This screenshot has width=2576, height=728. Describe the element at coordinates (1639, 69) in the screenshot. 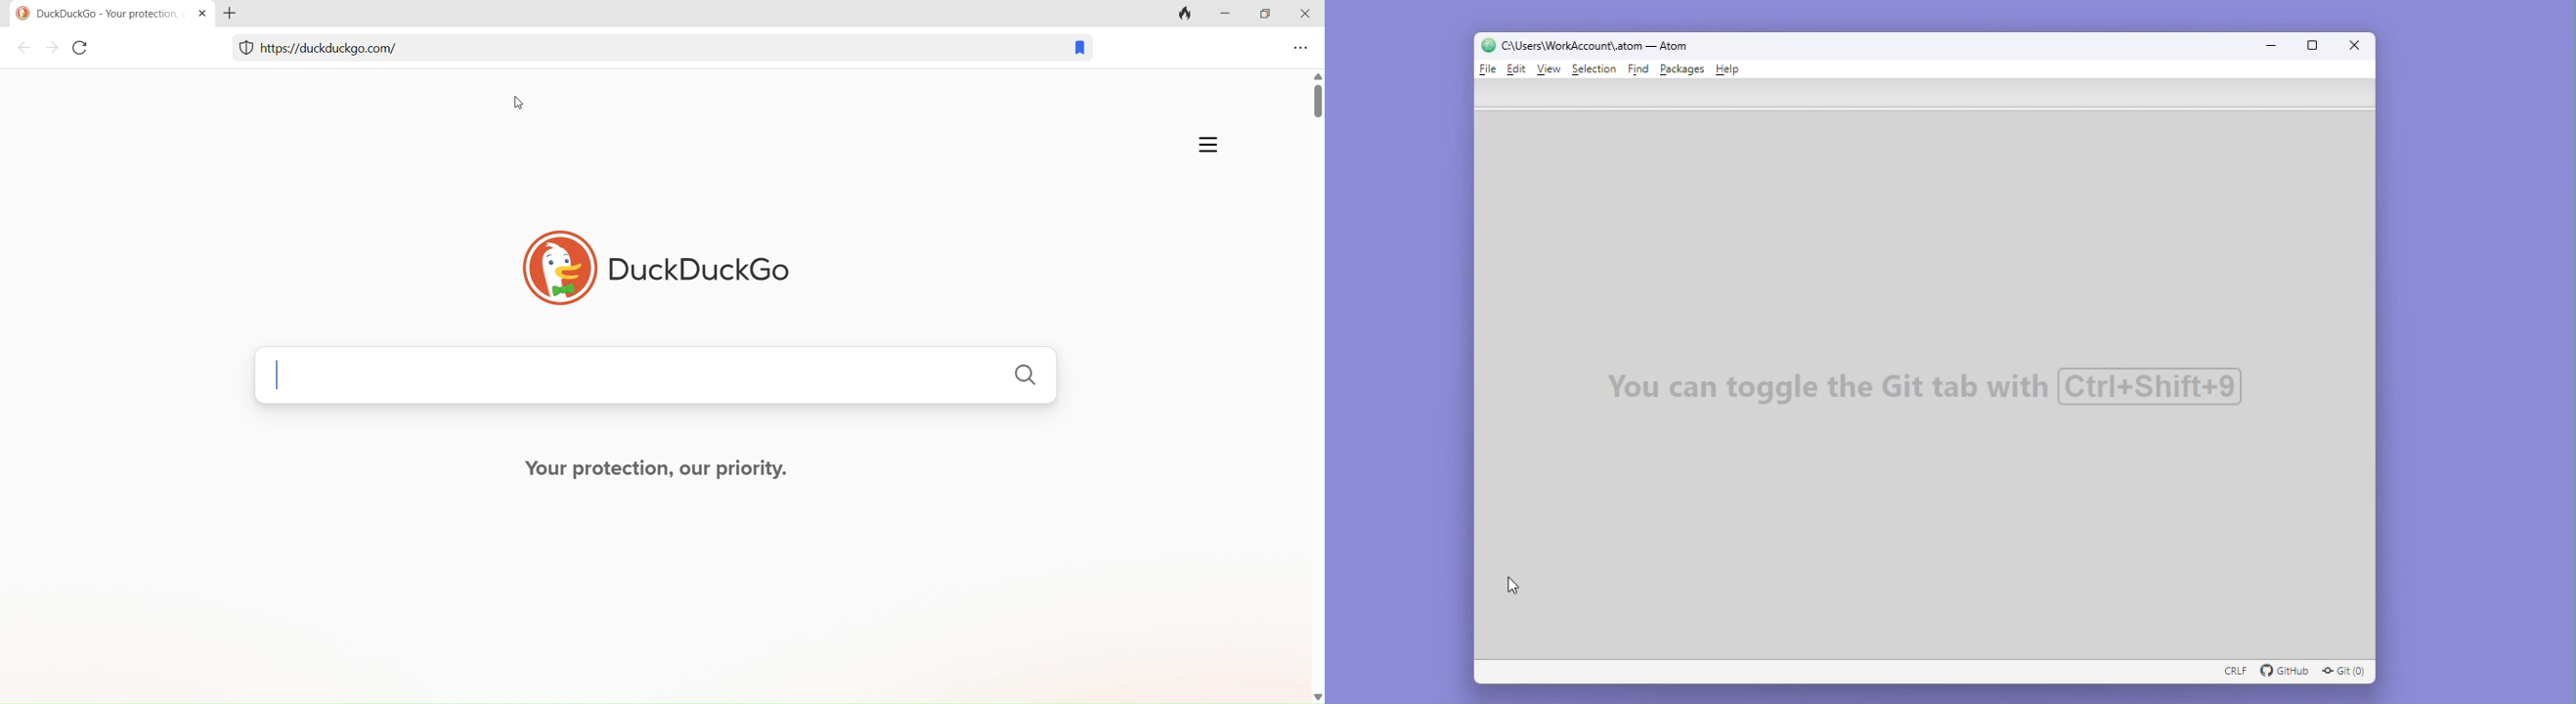

I see `Find` at that location.